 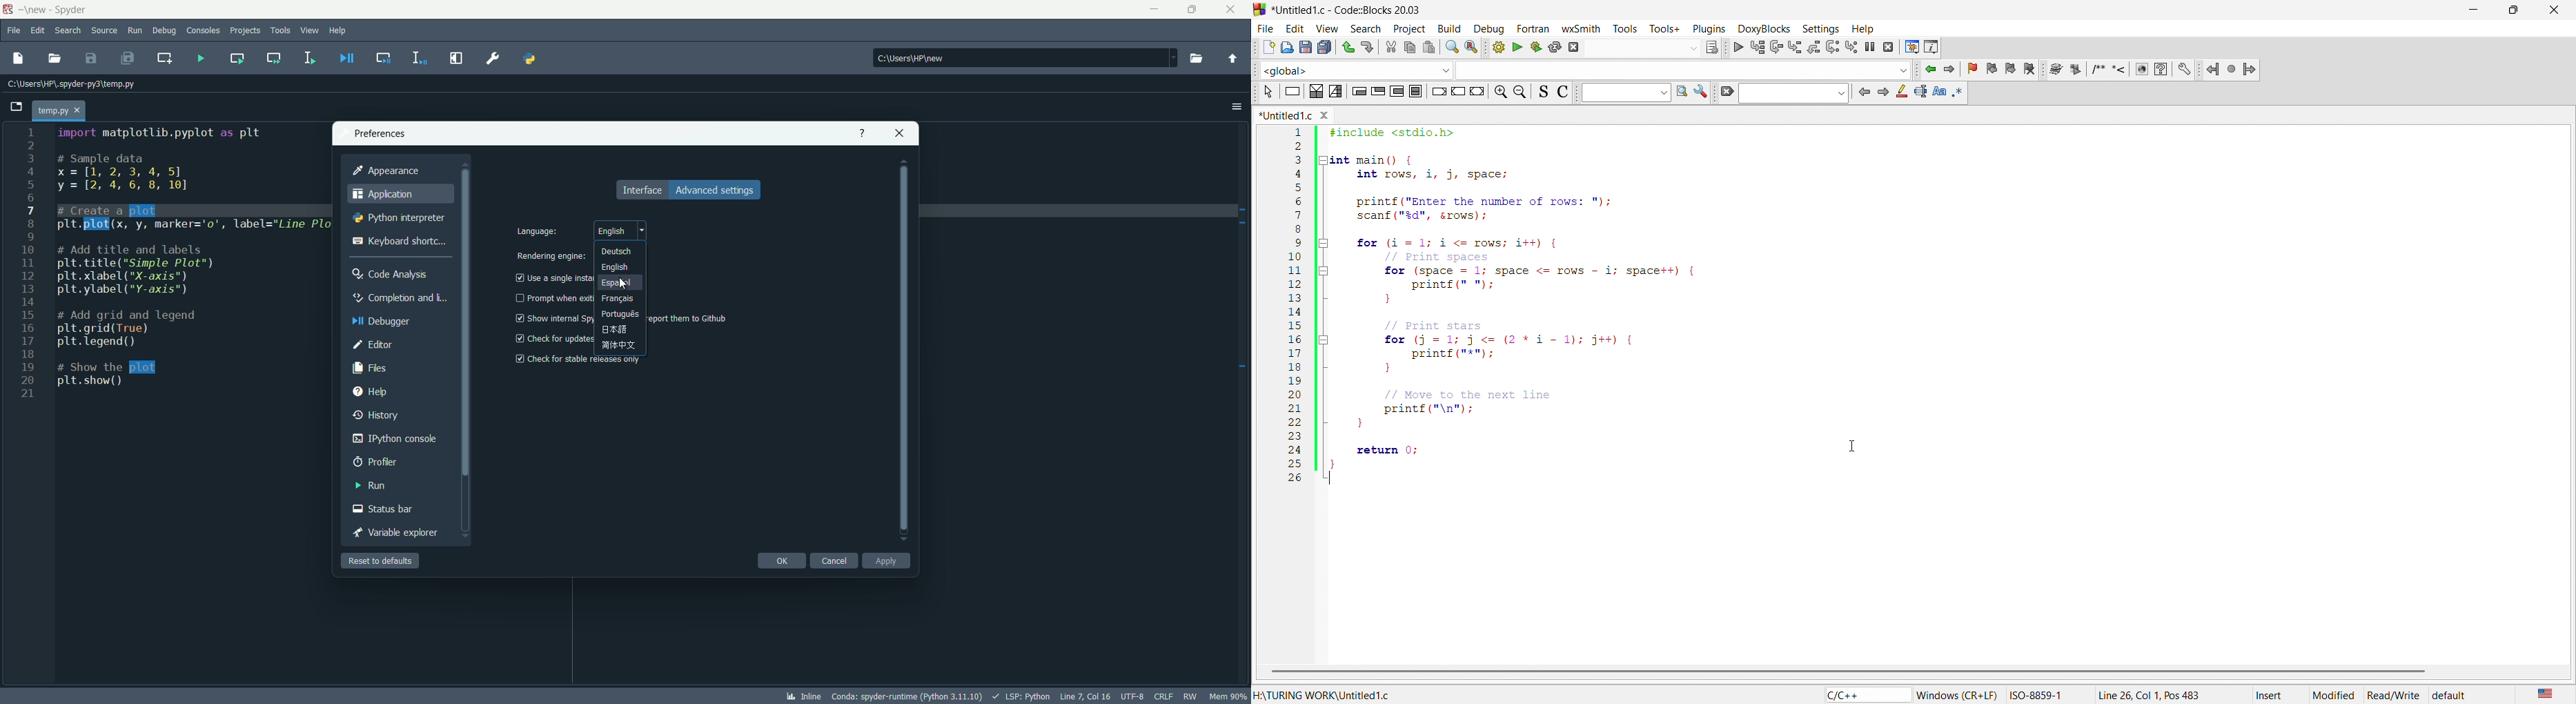 I want to click on lsp:python, so click(x=1019, y=696).